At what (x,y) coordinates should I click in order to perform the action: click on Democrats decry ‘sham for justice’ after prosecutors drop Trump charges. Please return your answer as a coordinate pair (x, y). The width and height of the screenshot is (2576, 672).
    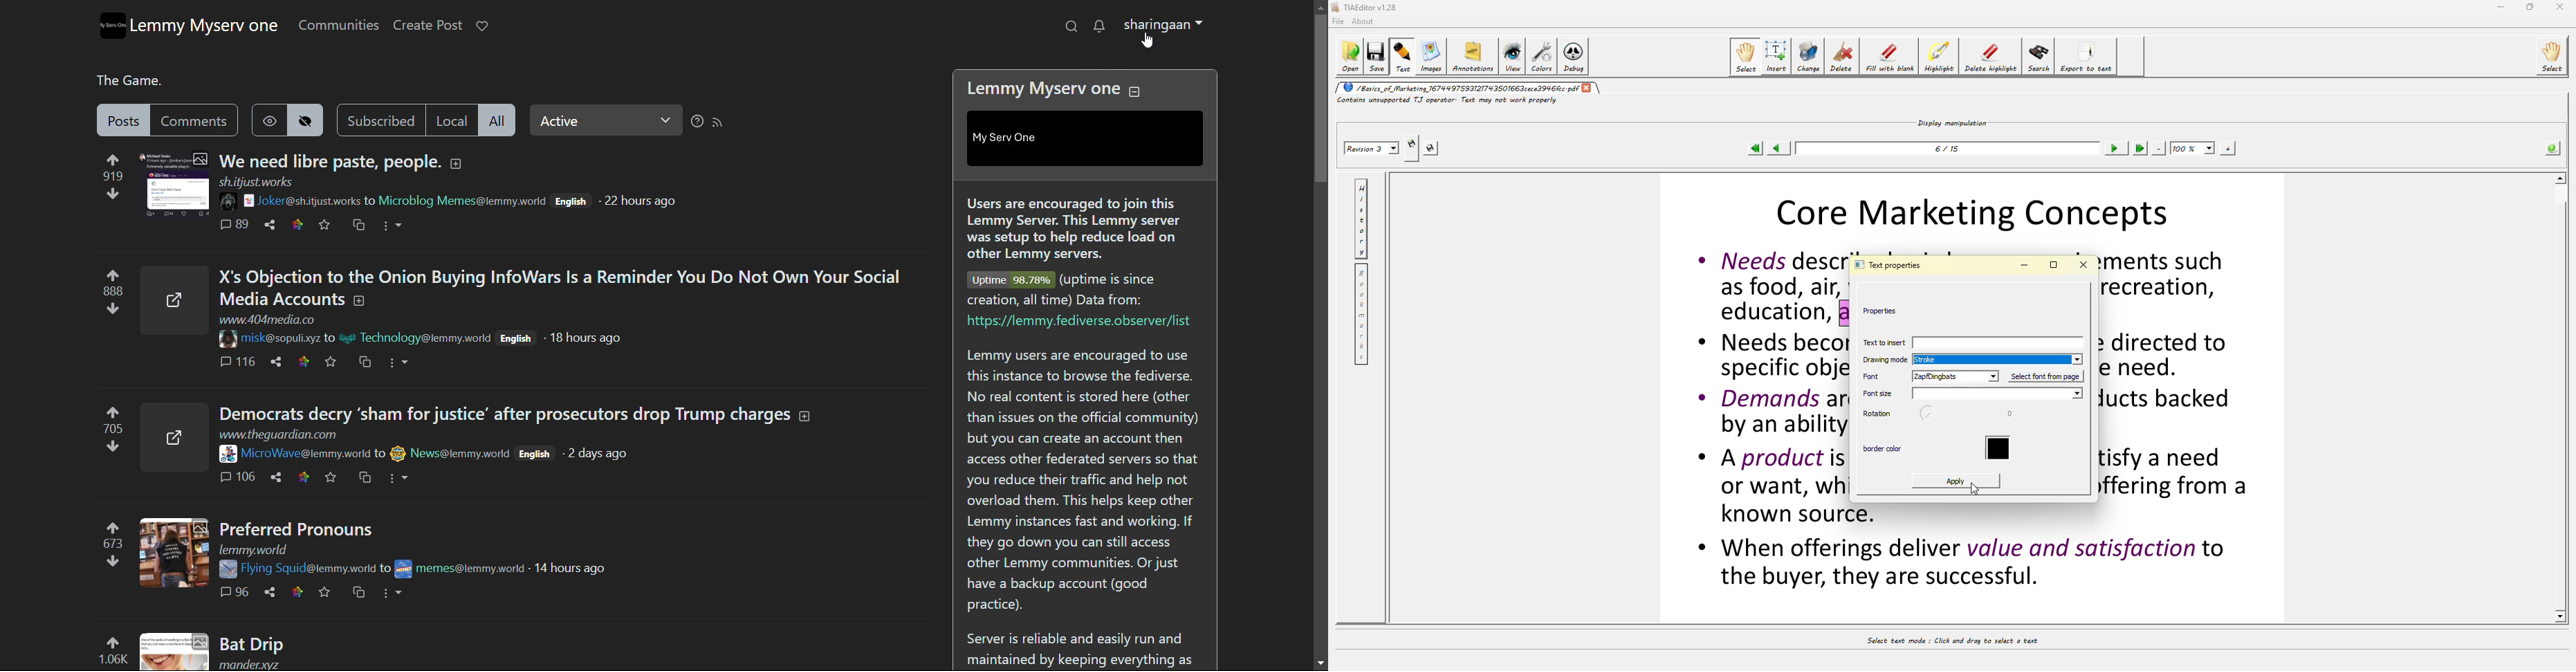
    Looking at the image, I should click on (517, 413).